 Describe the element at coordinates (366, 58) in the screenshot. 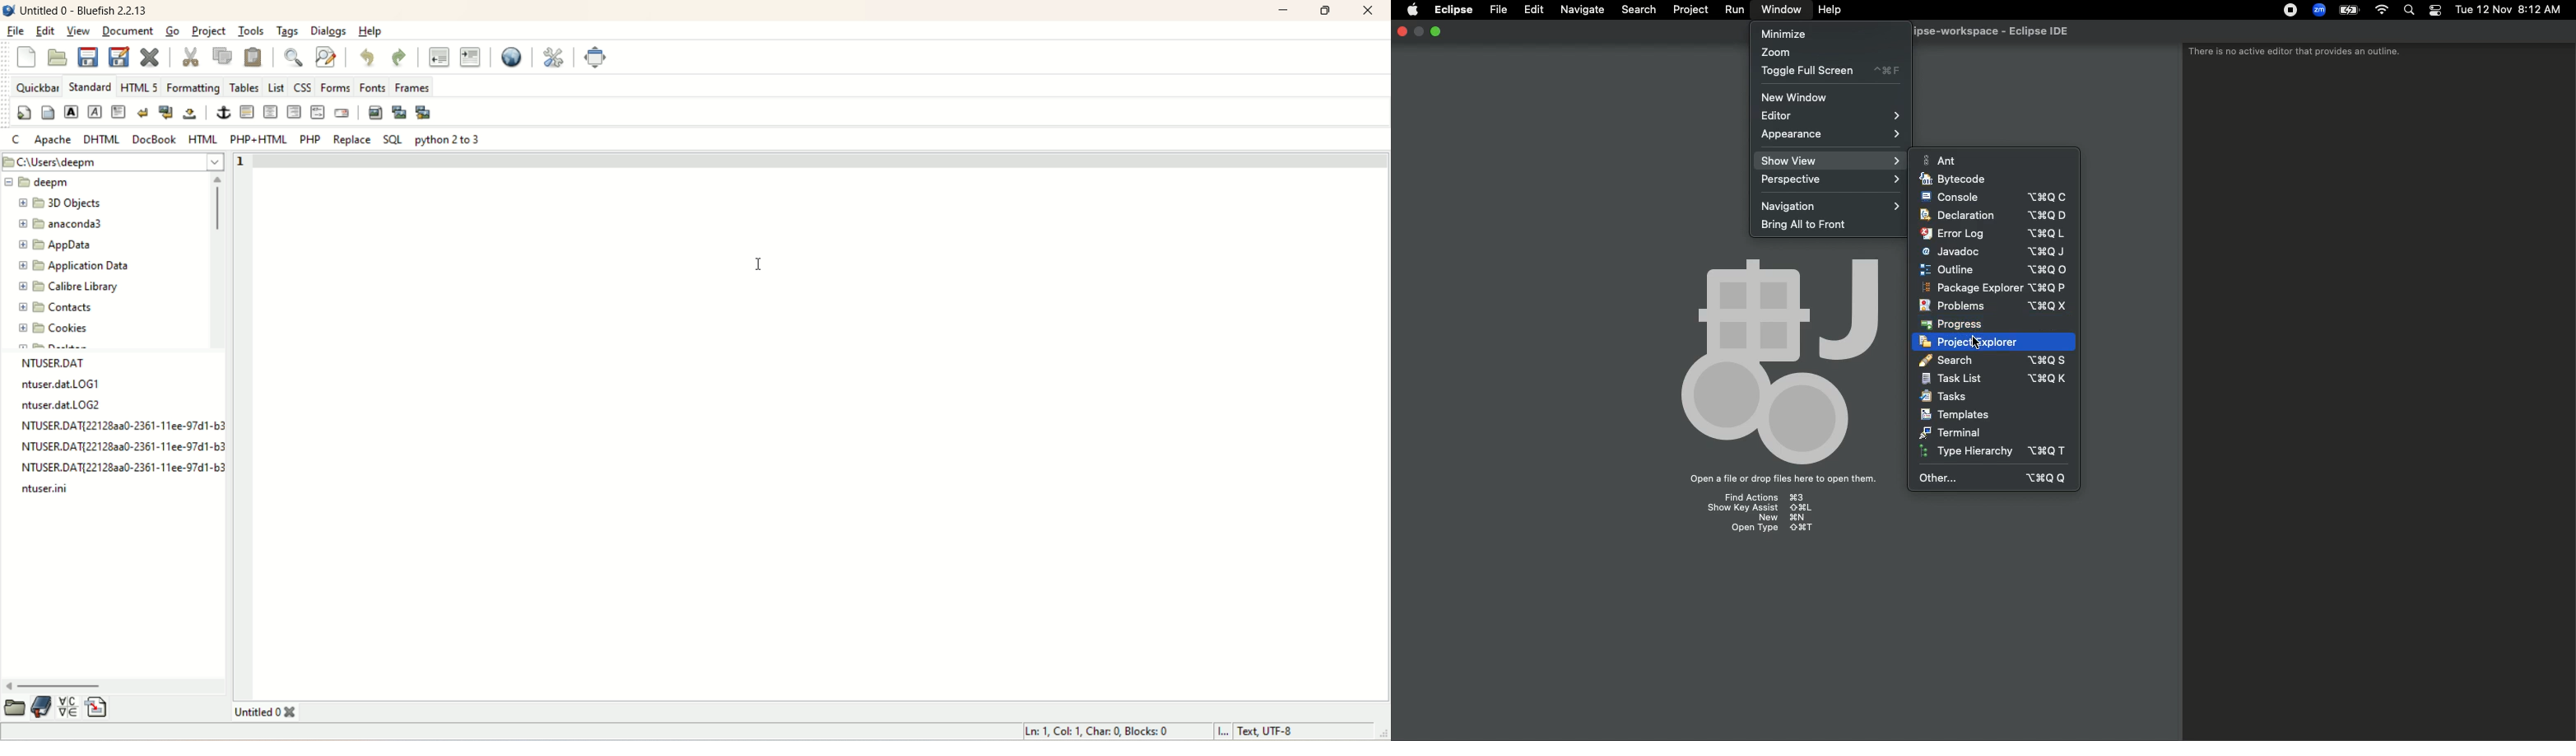

I see `undo` at that location.